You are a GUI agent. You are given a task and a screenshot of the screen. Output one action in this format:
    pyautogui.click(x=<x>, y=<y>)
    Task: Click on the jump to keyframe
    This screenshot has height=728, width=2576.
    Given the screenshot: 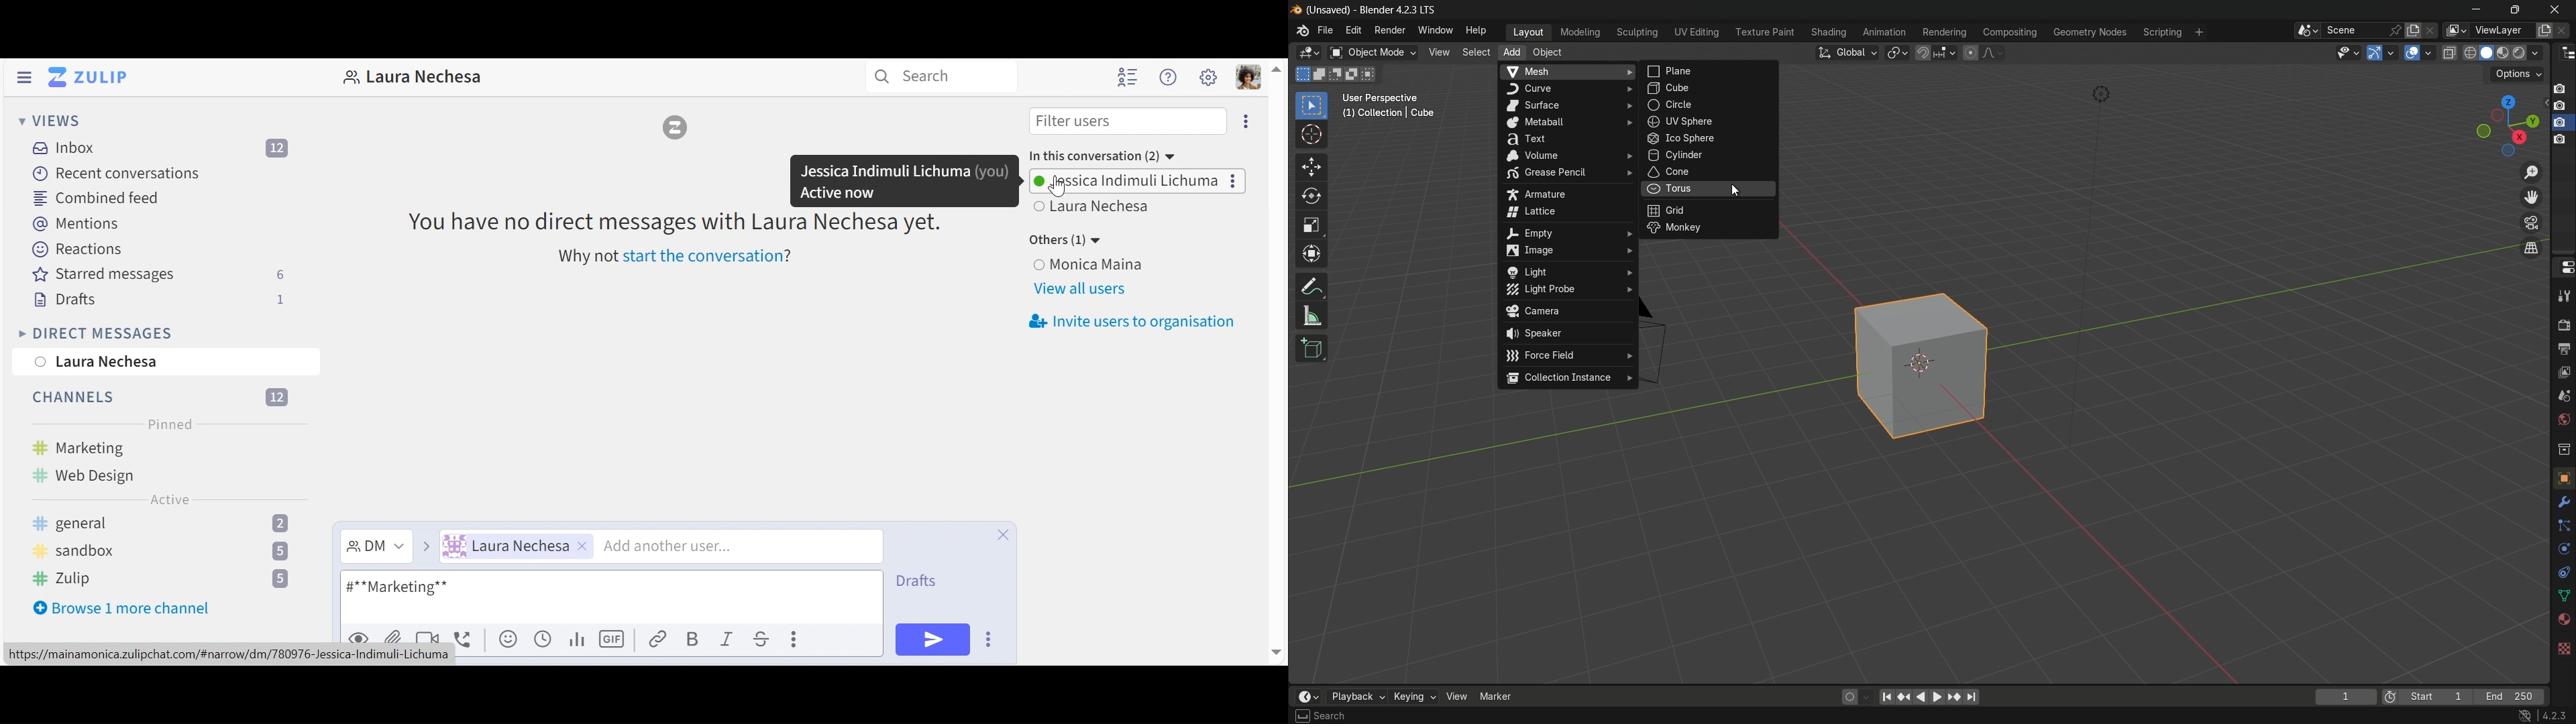 What is the action you would take?
    pyautogui.click(x=1956, y=698)
    